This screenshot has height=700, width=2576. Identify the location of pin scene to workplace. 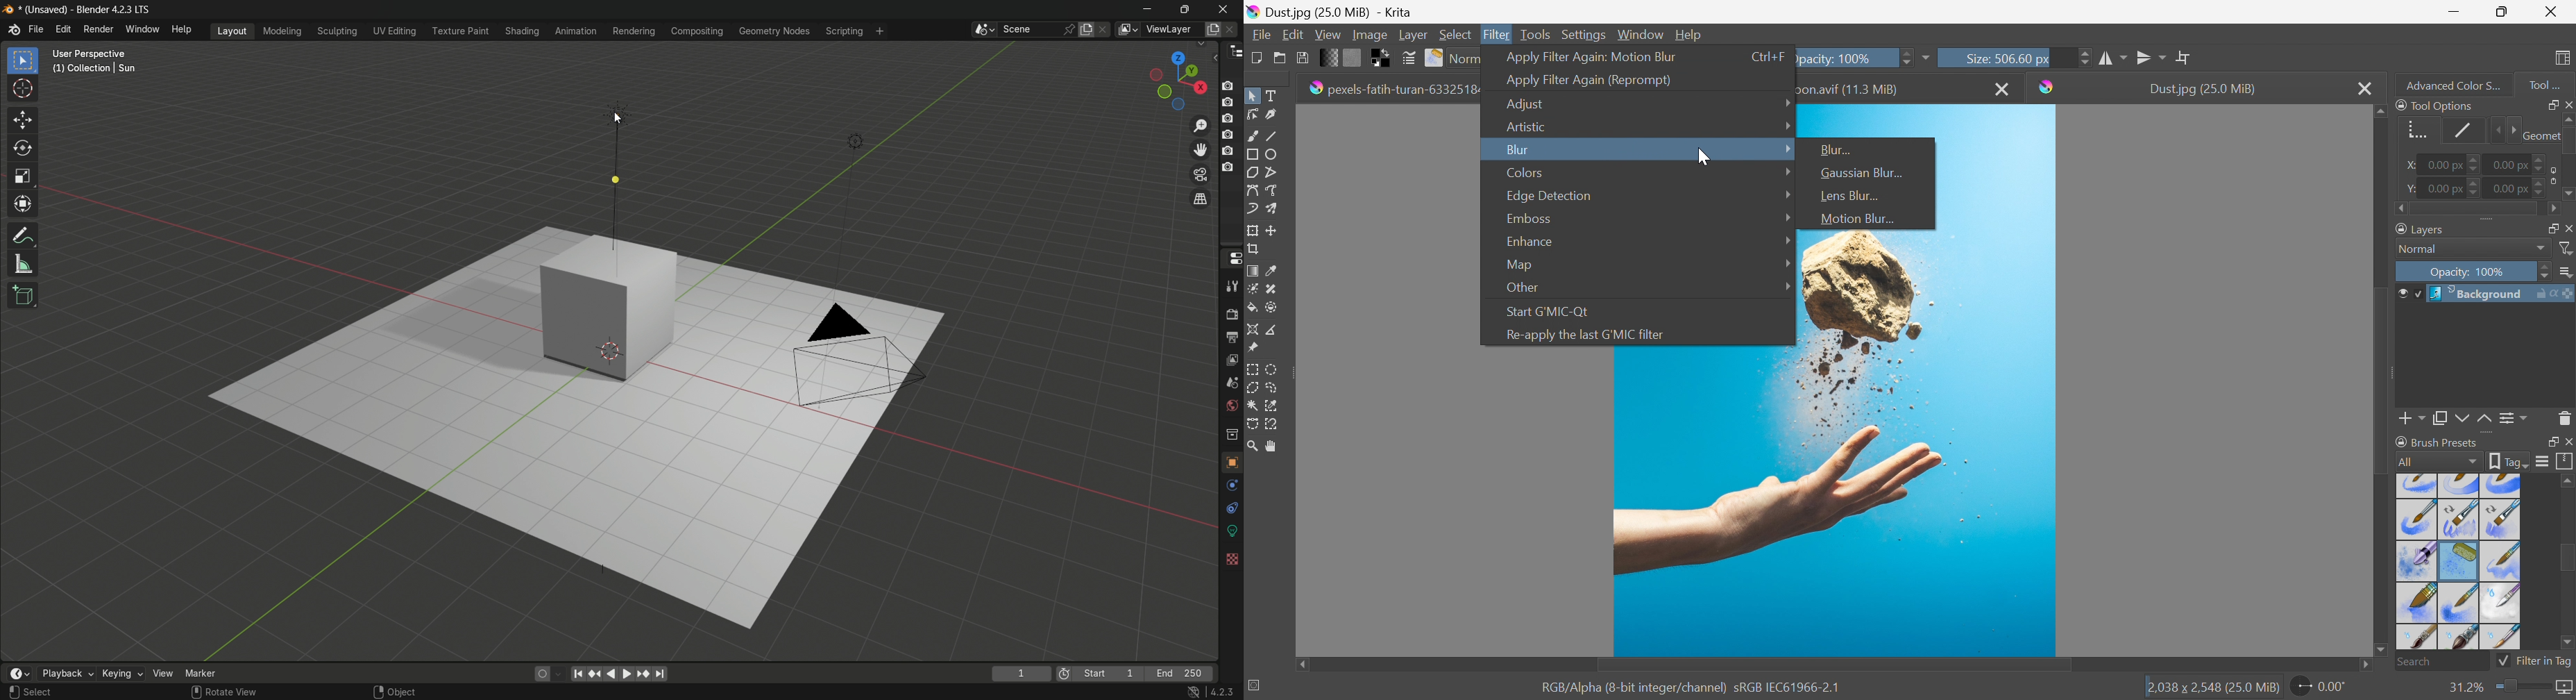
(1070, 27).